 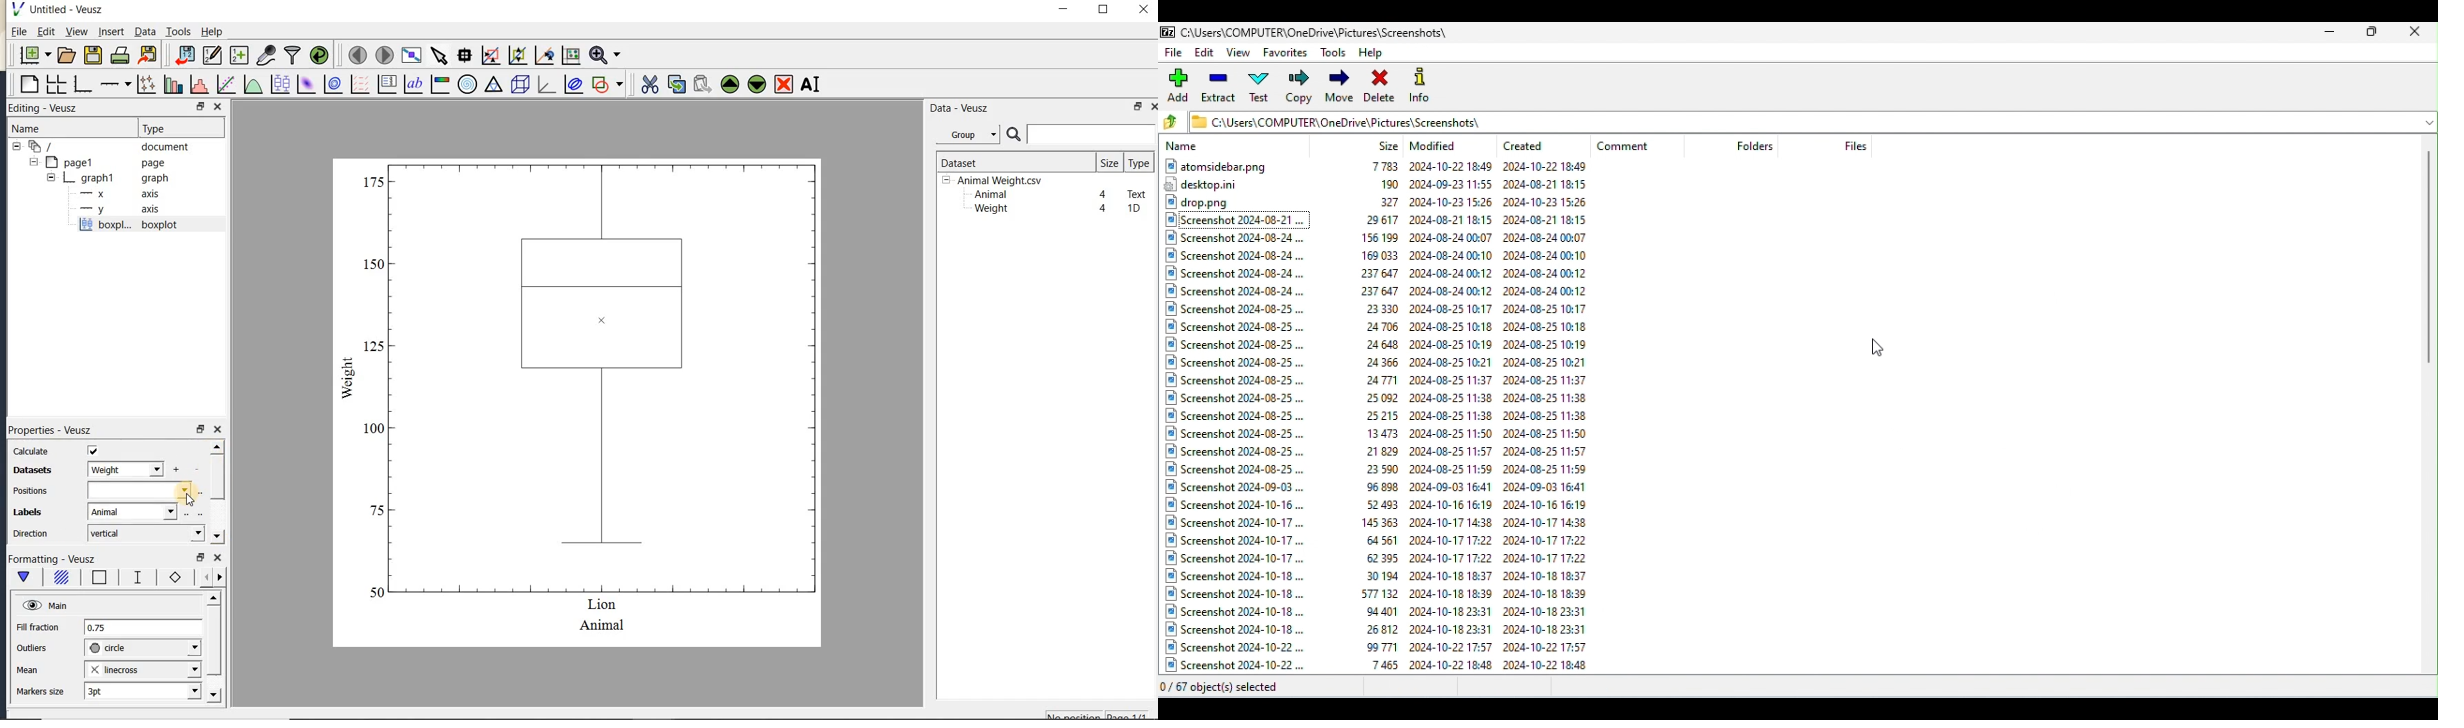 I want to click on capture remote data, so click(x=266, y=54).